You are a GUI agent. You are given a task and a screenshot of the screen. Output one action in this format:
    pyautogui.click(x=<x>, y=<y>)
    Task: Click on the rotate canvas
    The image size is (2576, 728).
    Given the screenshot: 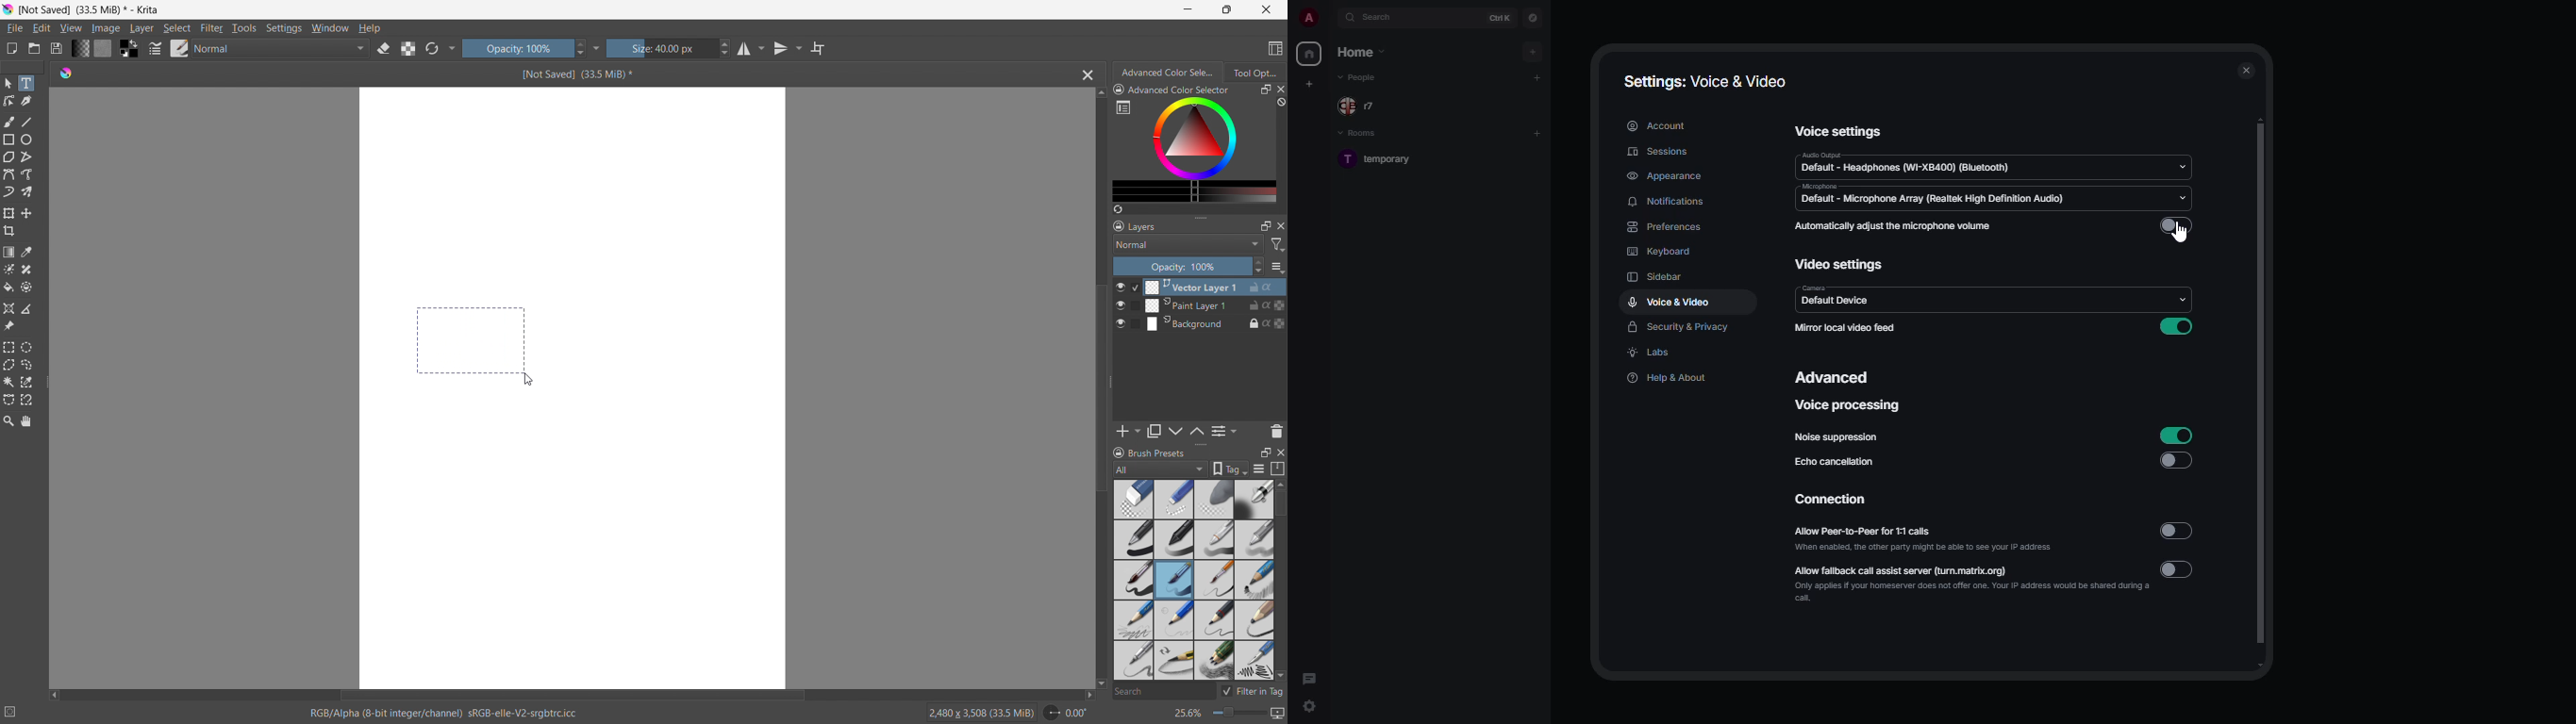 What is the action you would take?
    pyautogui.click(x=1066, y=713)
    